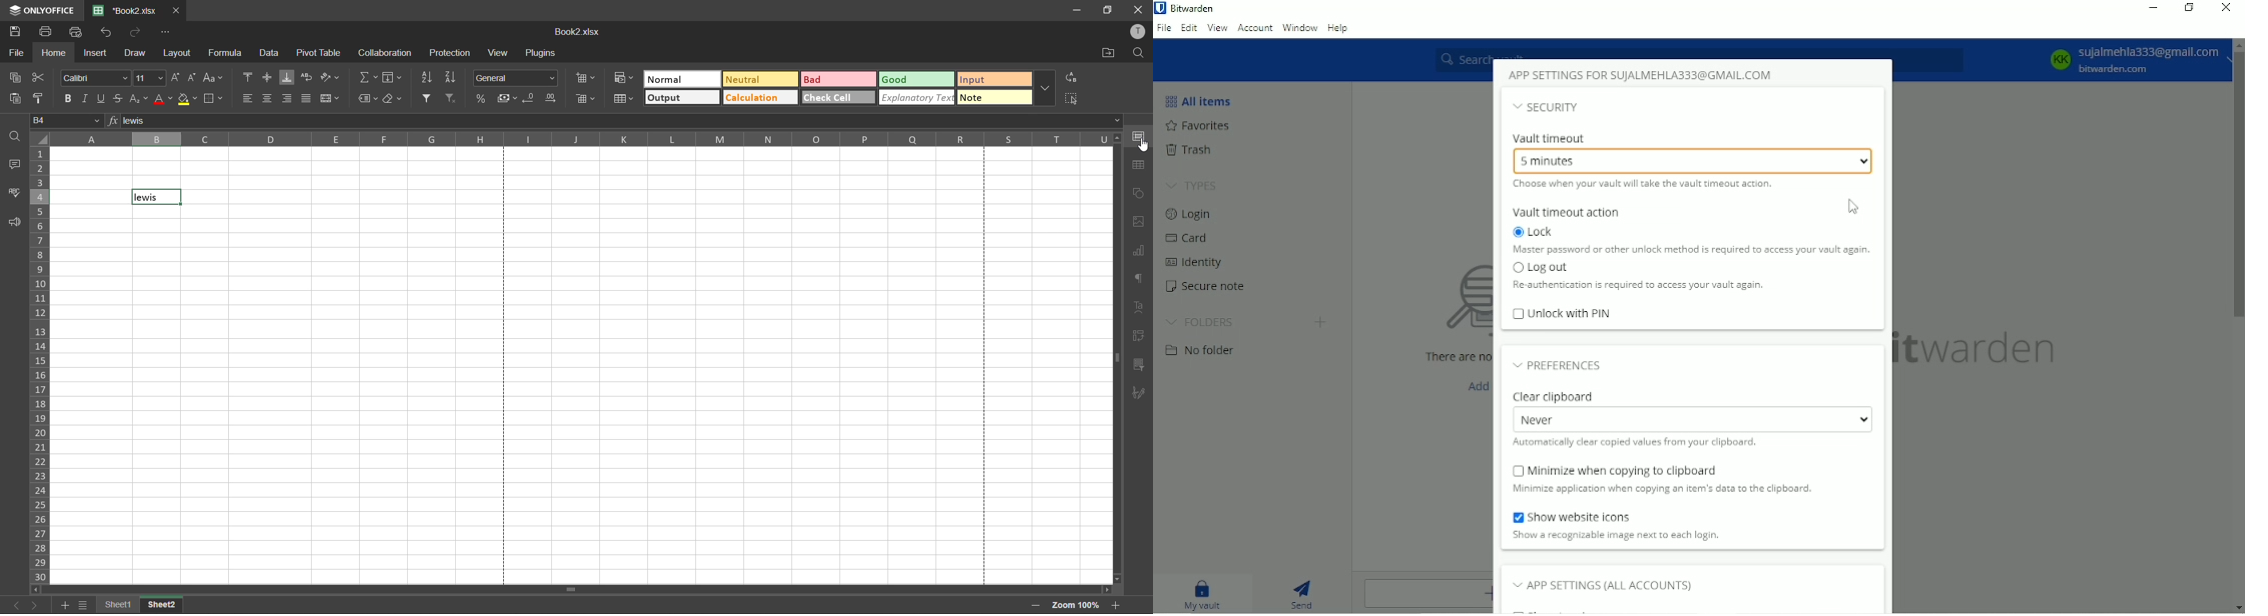 The height and width of the screenshot is (616, 2268). I want to click on italic, so click(85, 100).